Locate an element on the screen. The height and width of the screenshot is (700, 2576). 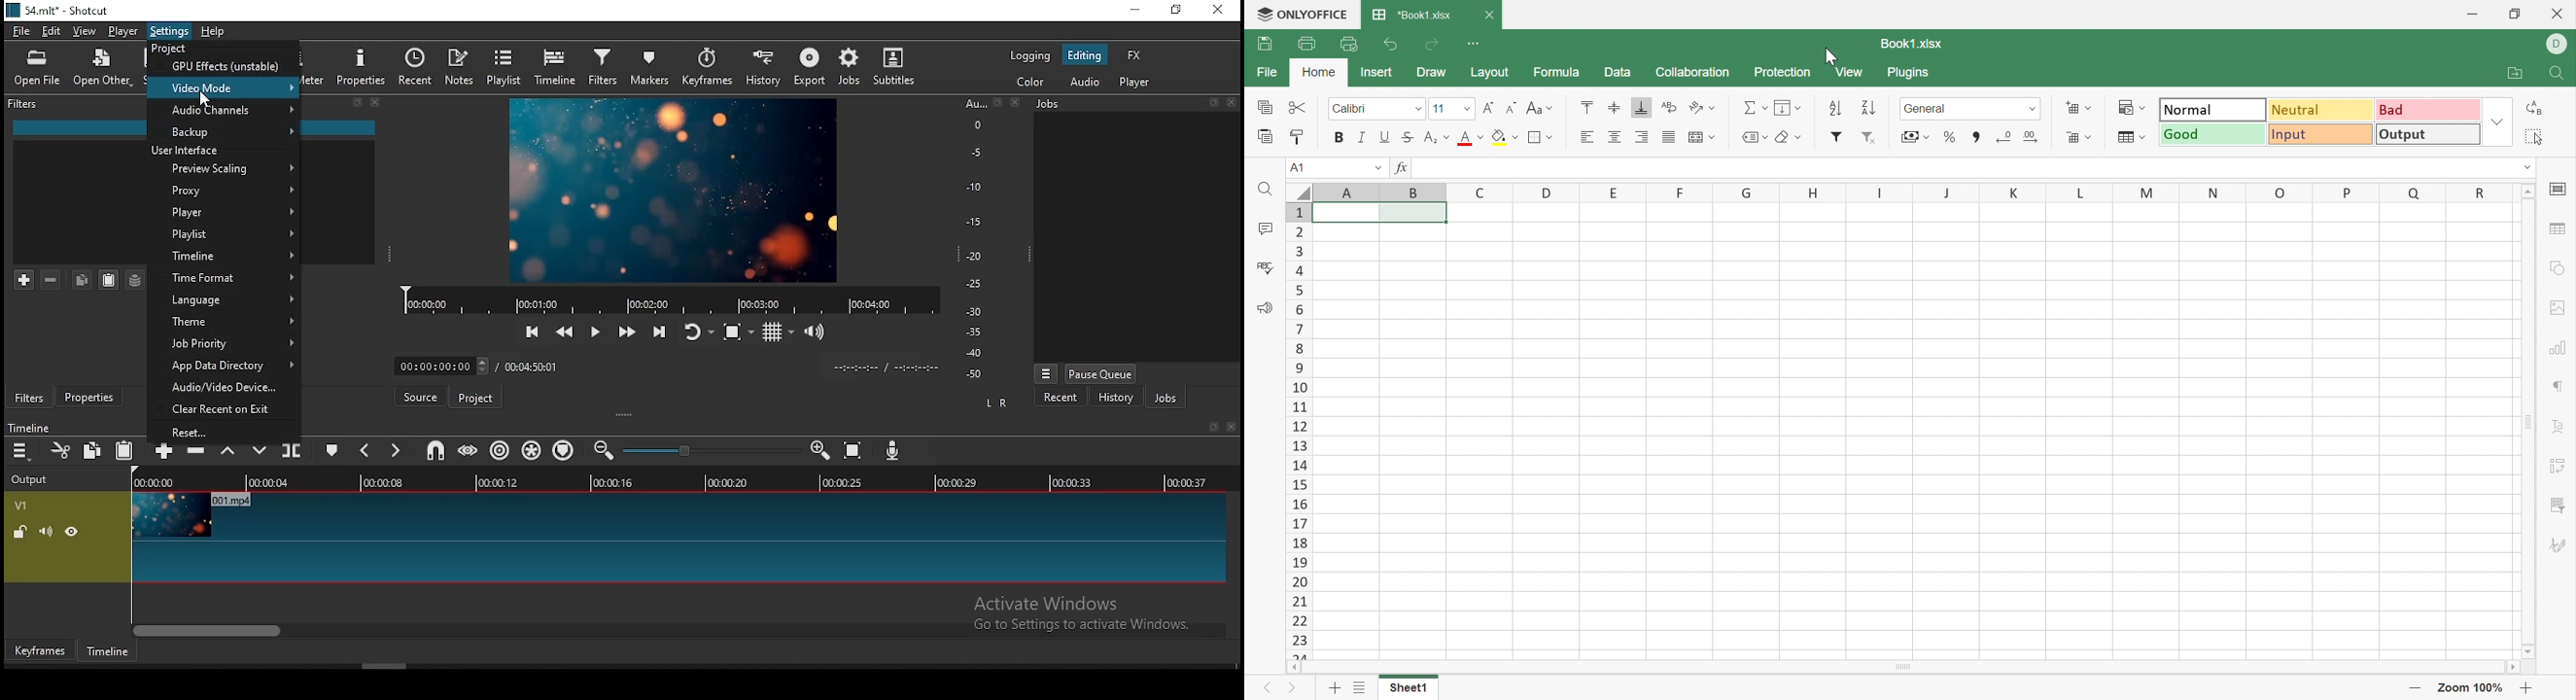
volume is located at coordinates (46, 531).